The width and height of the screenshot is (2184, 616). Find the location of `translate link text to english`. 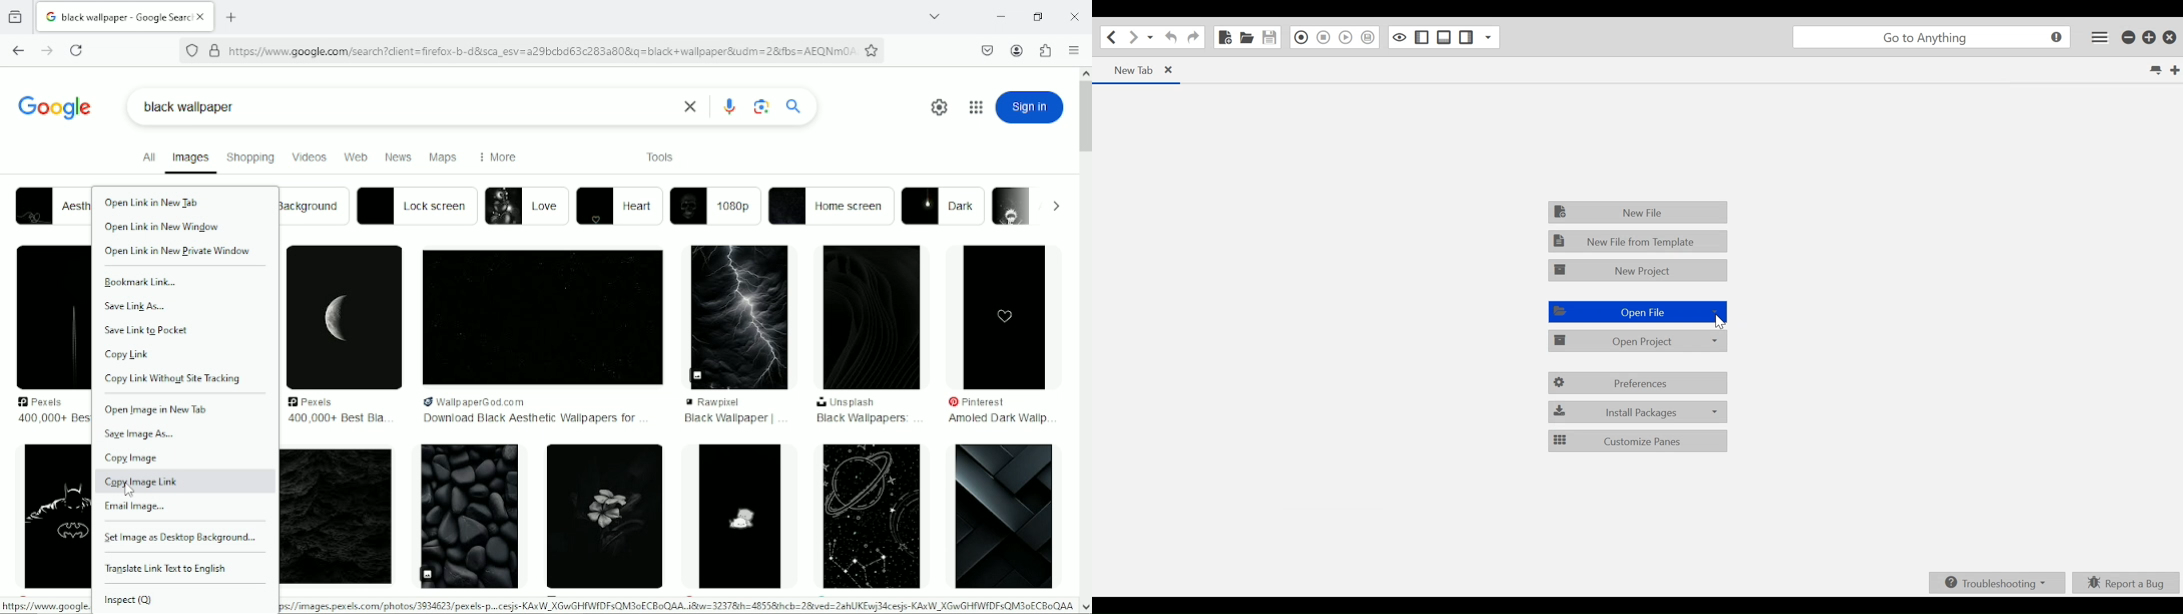

translate link text to english is located at coordinates (167, 569).